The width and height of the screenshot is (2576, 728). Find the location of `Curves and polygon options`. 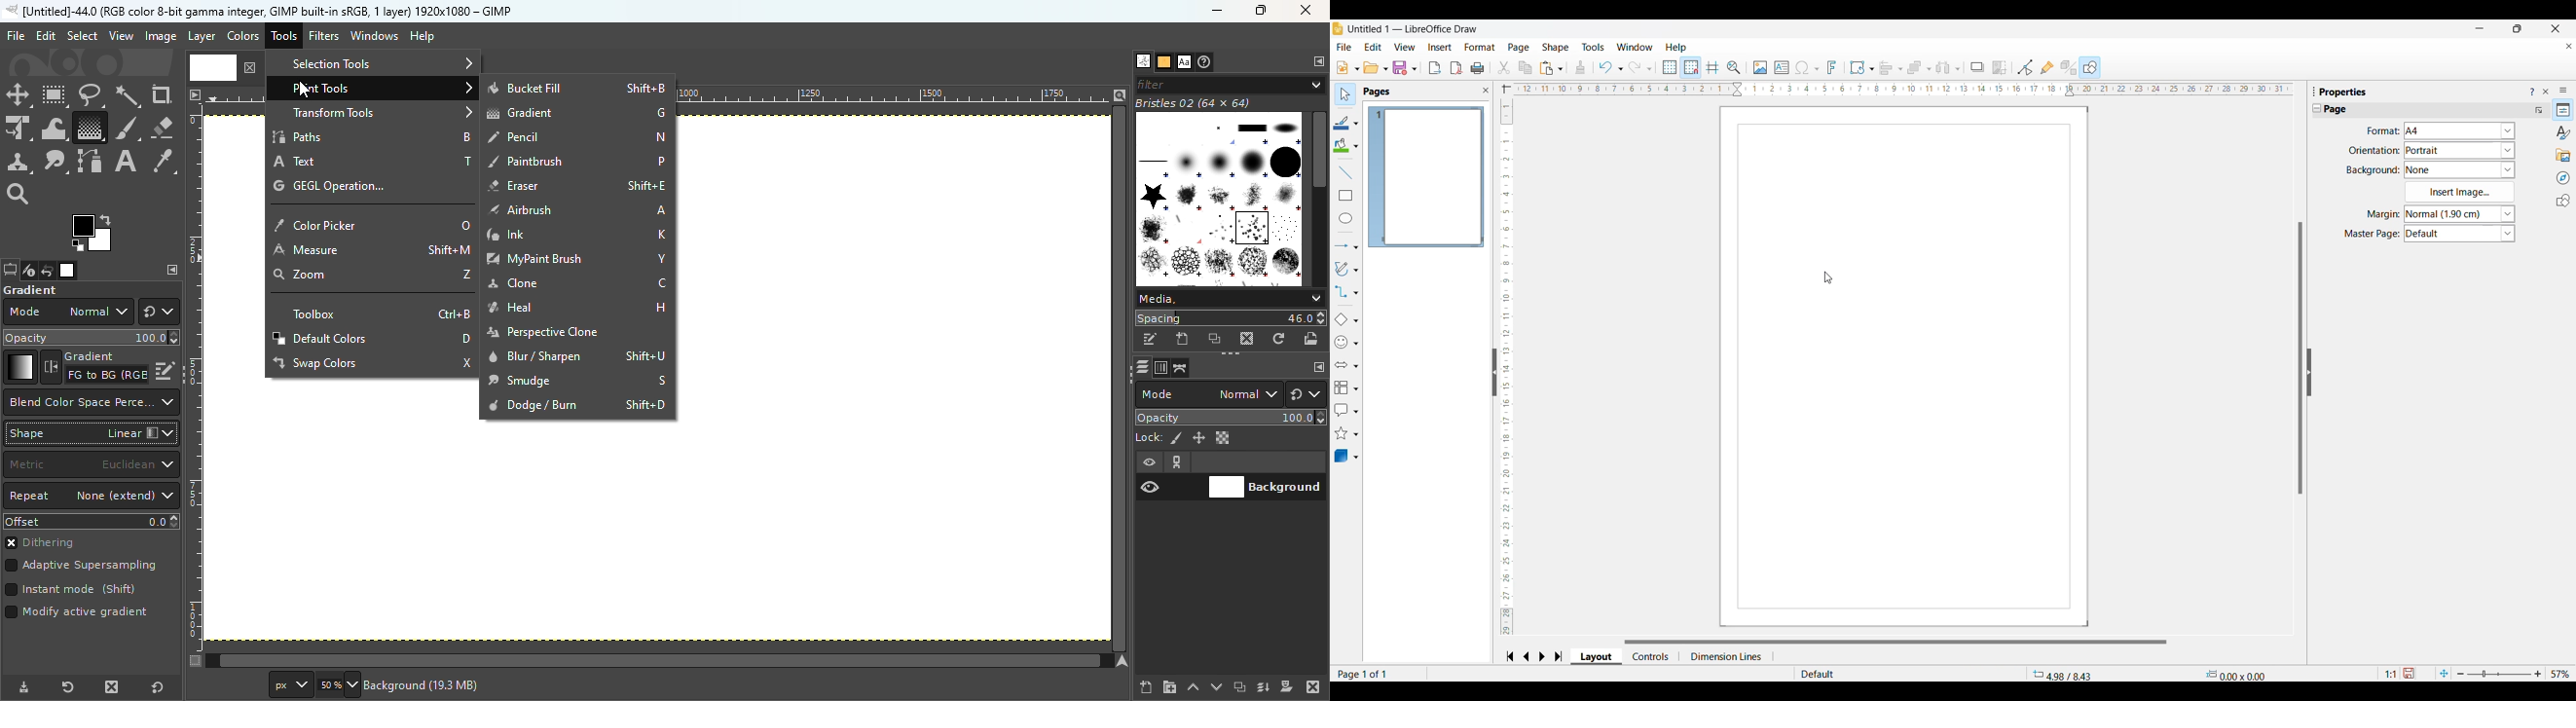

Curves and polygon options is located at coordinates (1347, 269).